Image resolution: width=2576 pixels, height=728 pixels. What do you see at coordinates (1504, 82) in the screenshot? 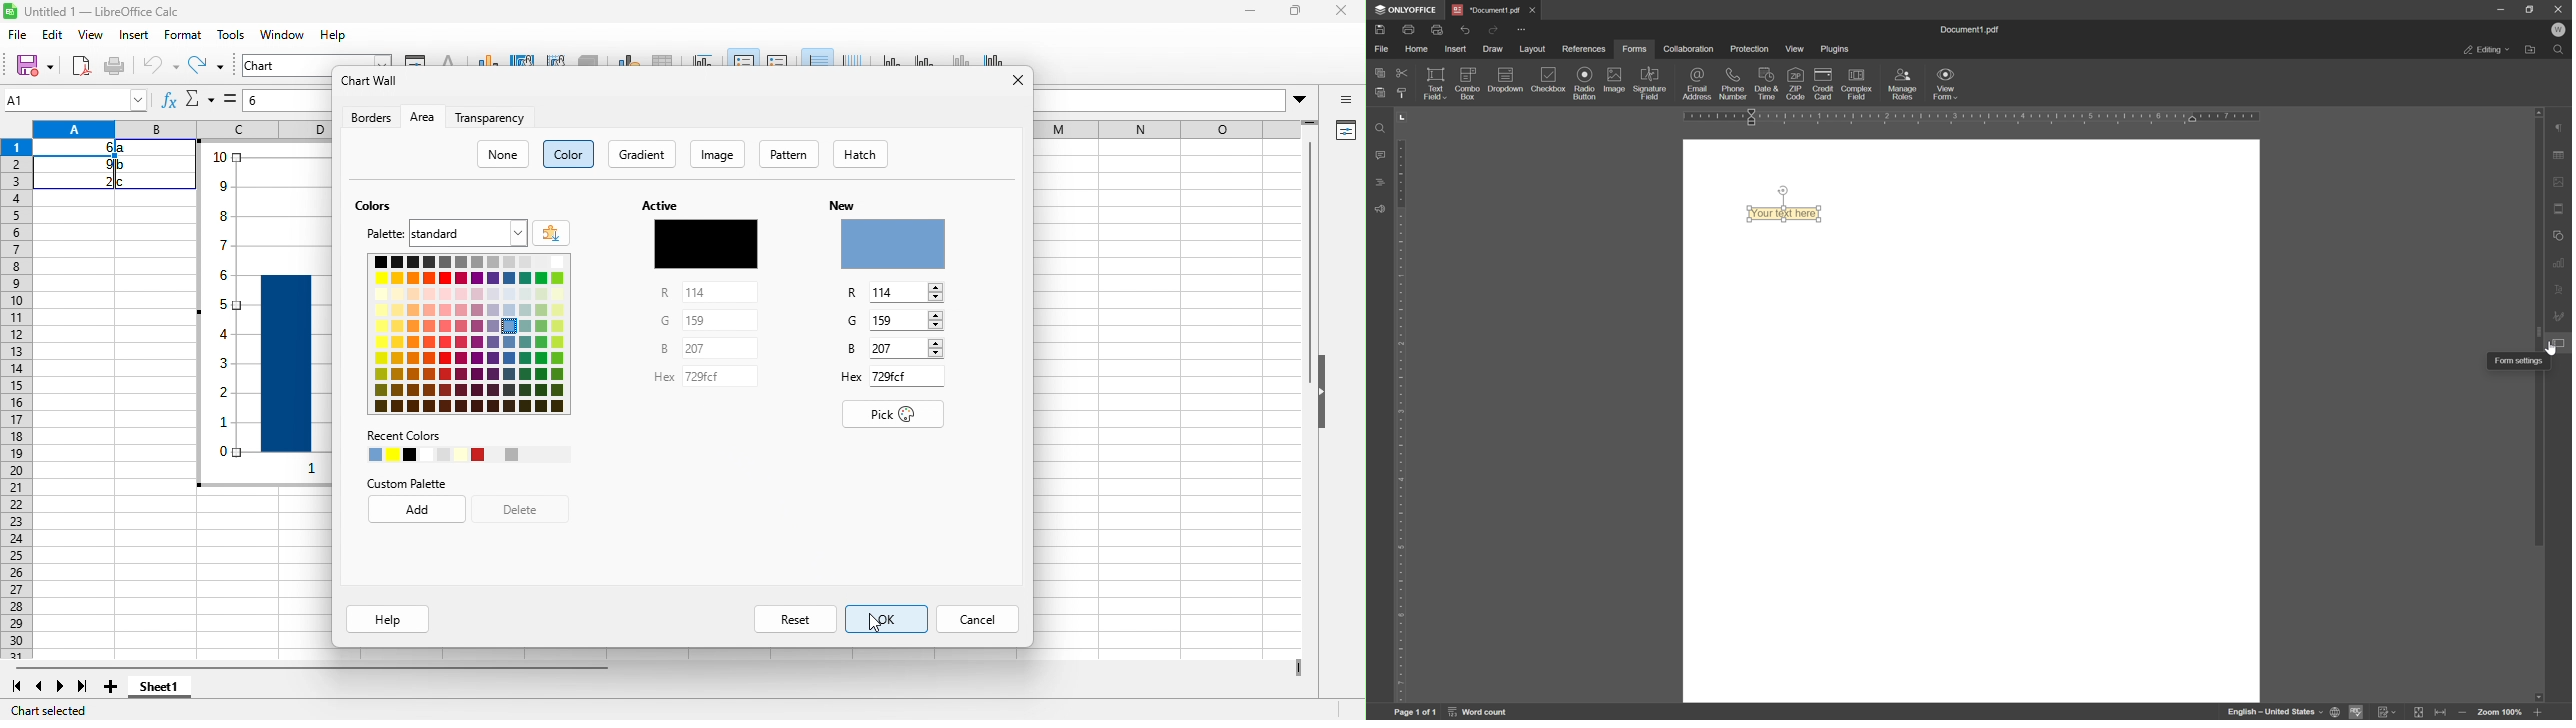
I see `icon` at bounding box center [1504, 82].